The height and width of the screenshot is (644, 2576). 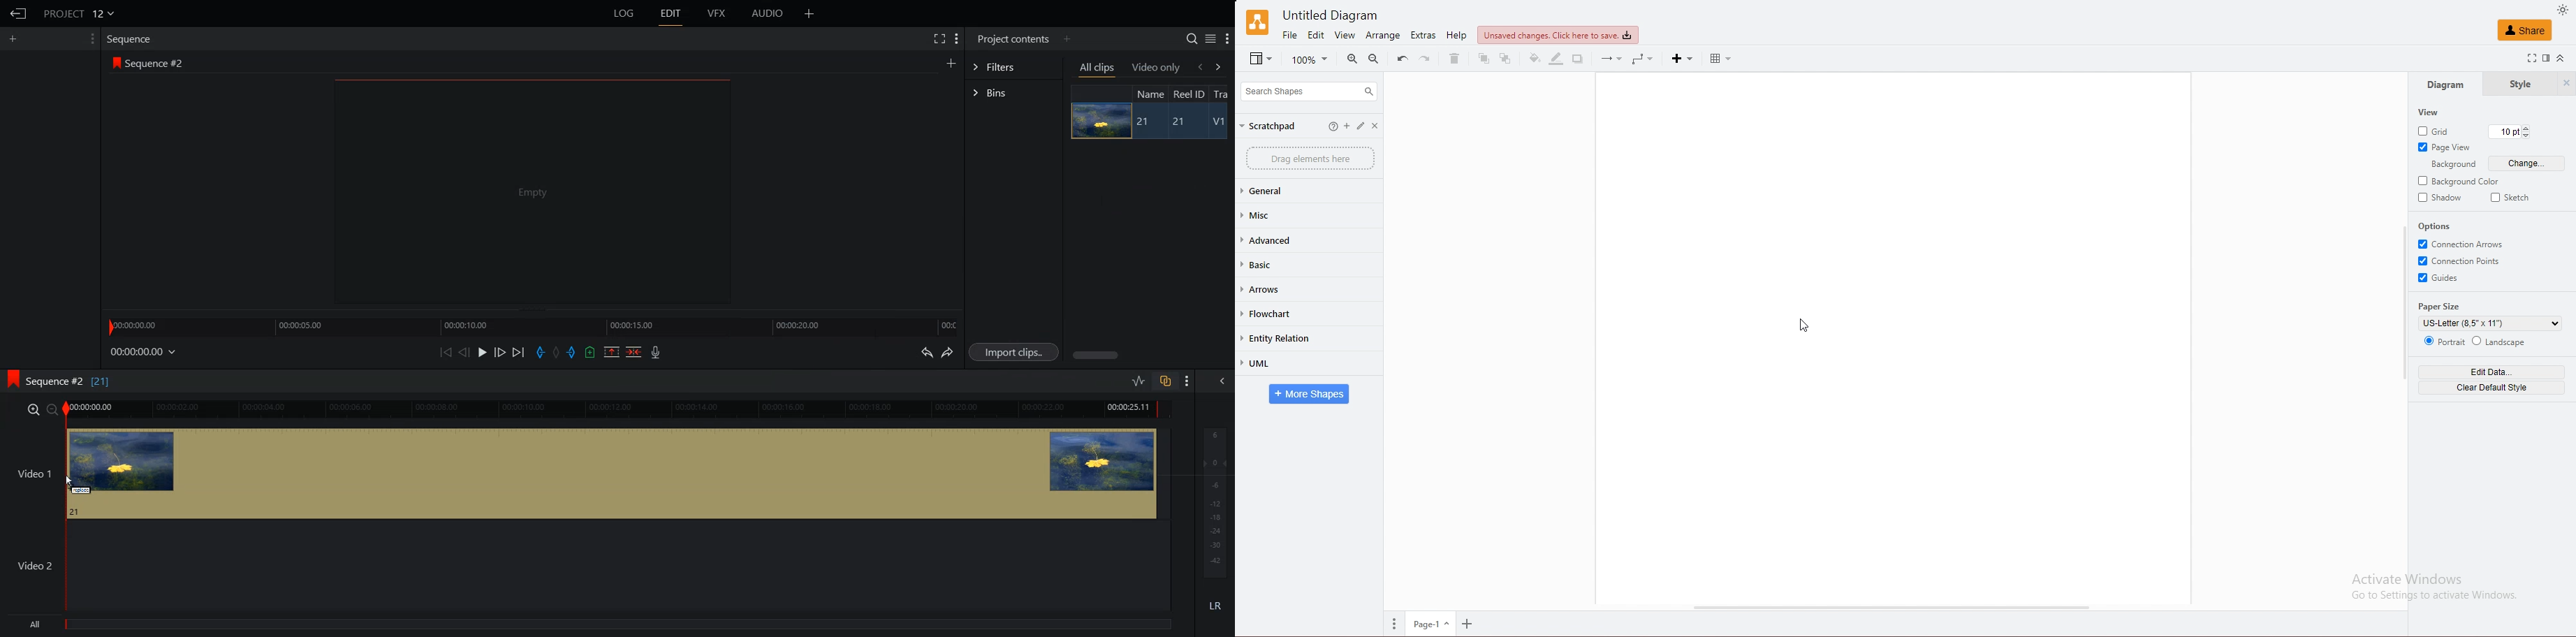 What do you see at coordinates (1309, 91) in the screenshot?
I see `search shapes` at bounding box center [1309, 91].